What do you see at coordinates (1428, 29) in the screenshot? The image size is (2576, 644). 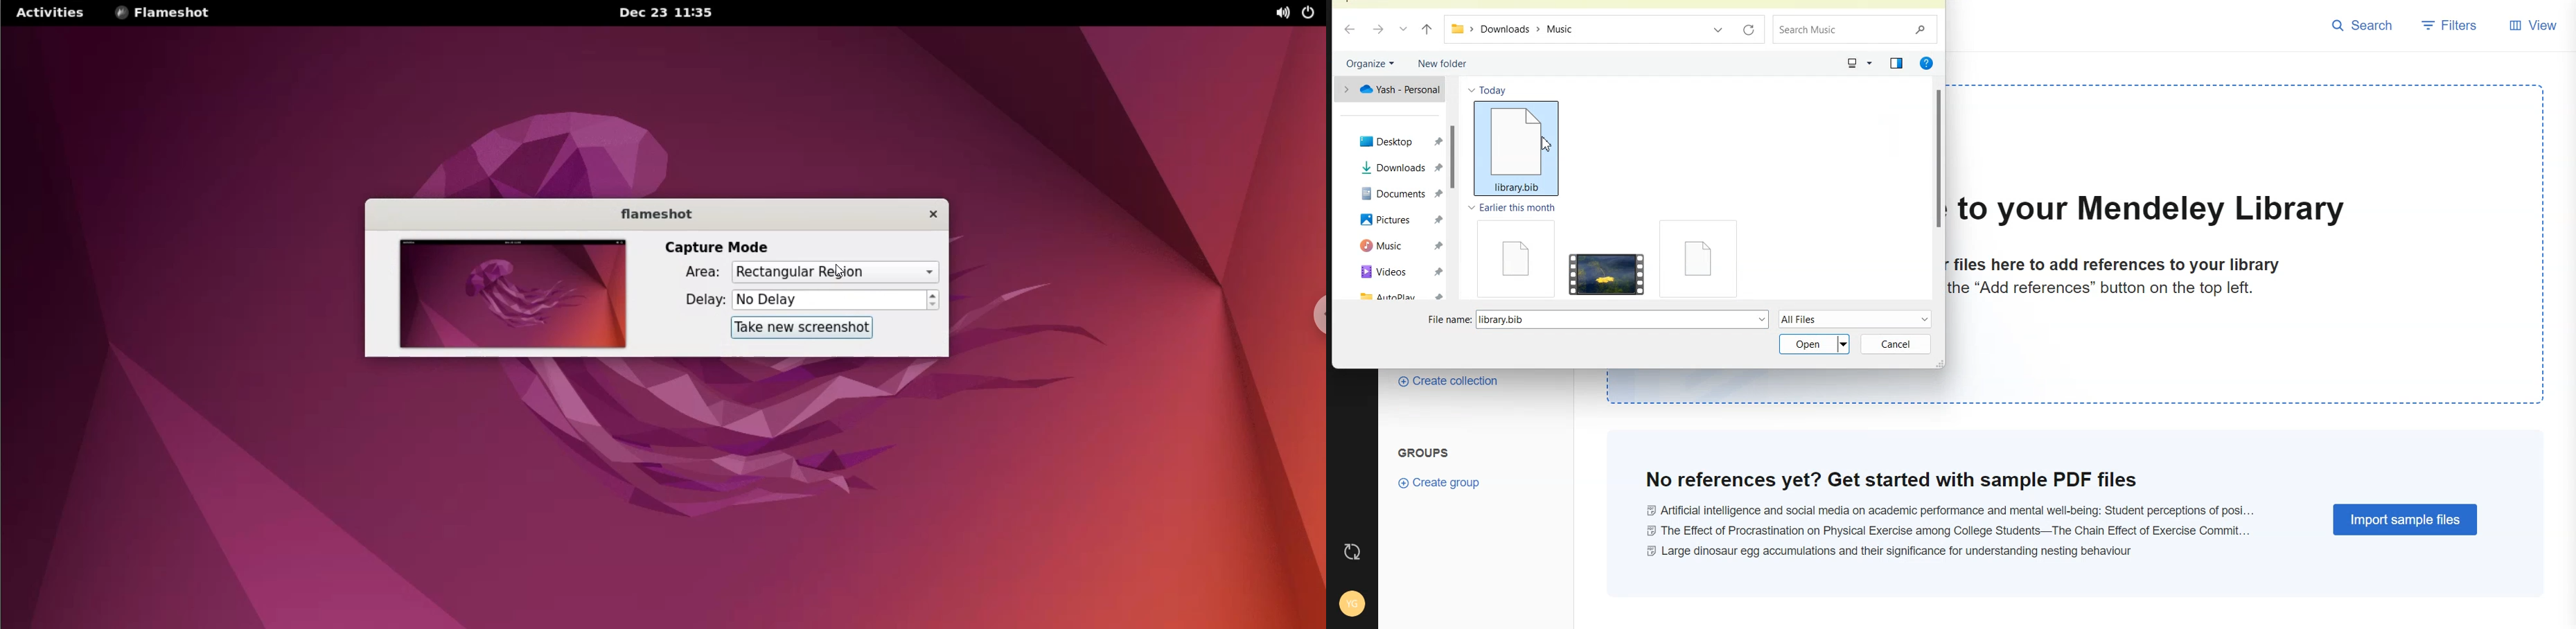 I see `Upto` at bounding box center [1428, 29].